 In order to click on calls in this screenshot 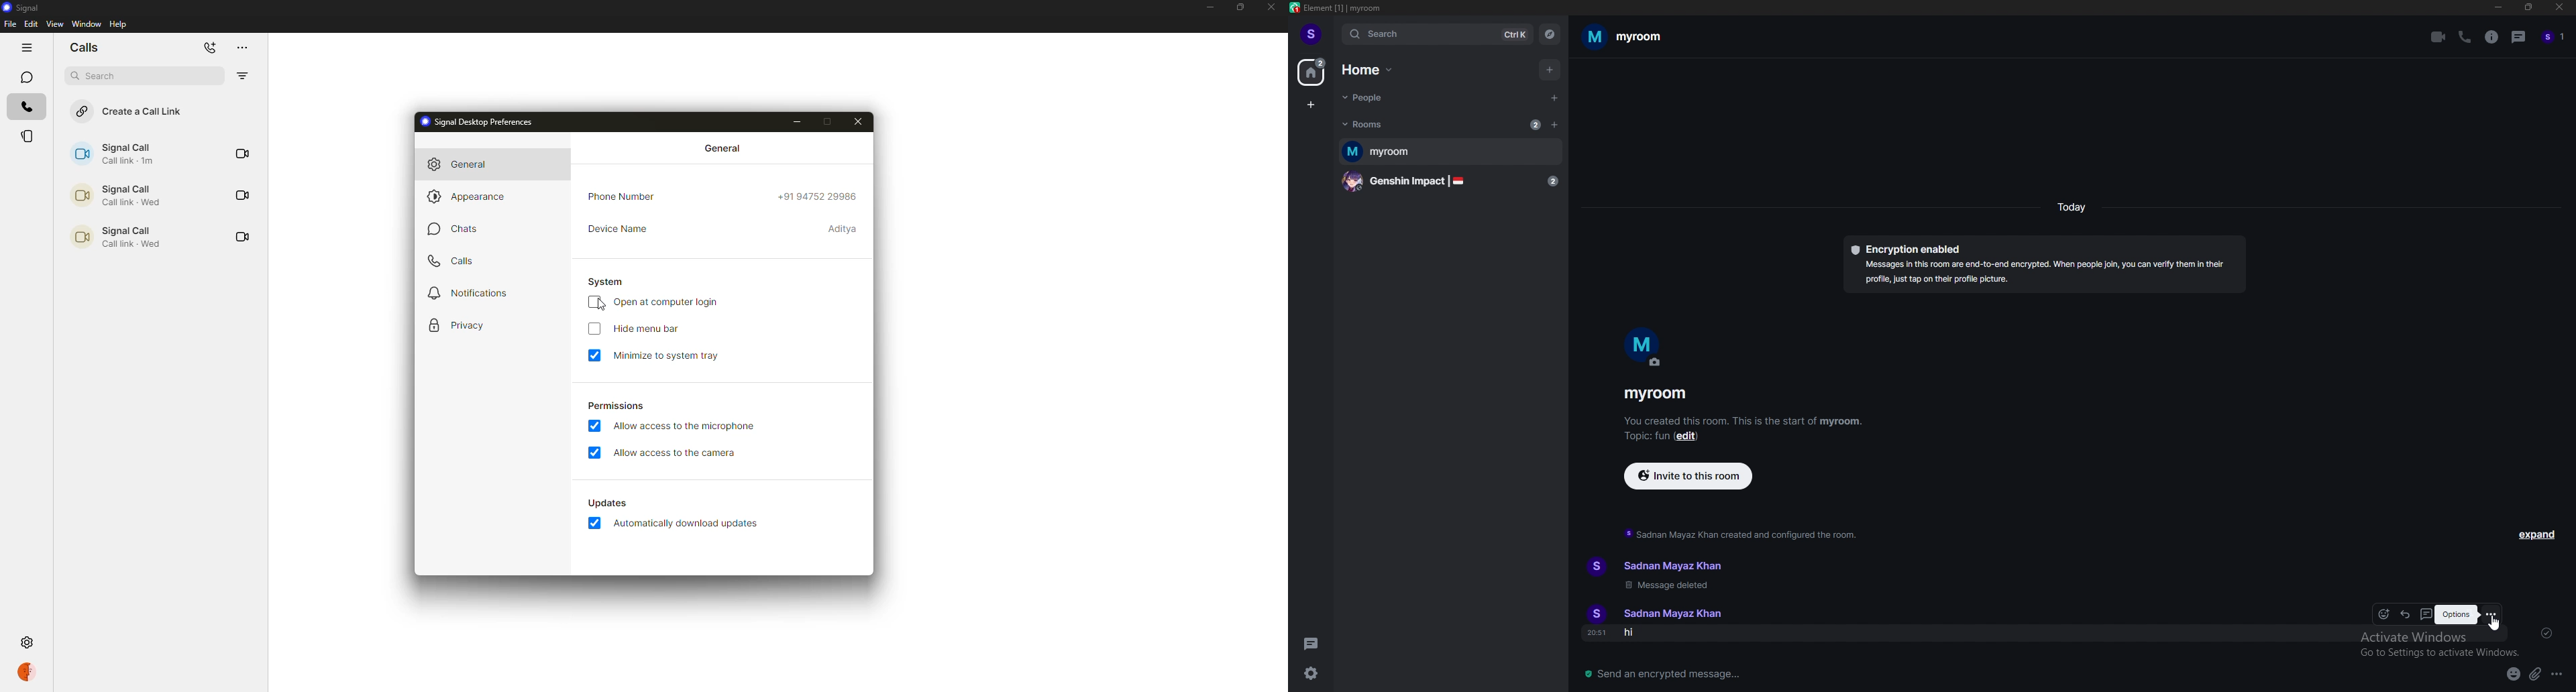, I will do `click(25, 106)`.